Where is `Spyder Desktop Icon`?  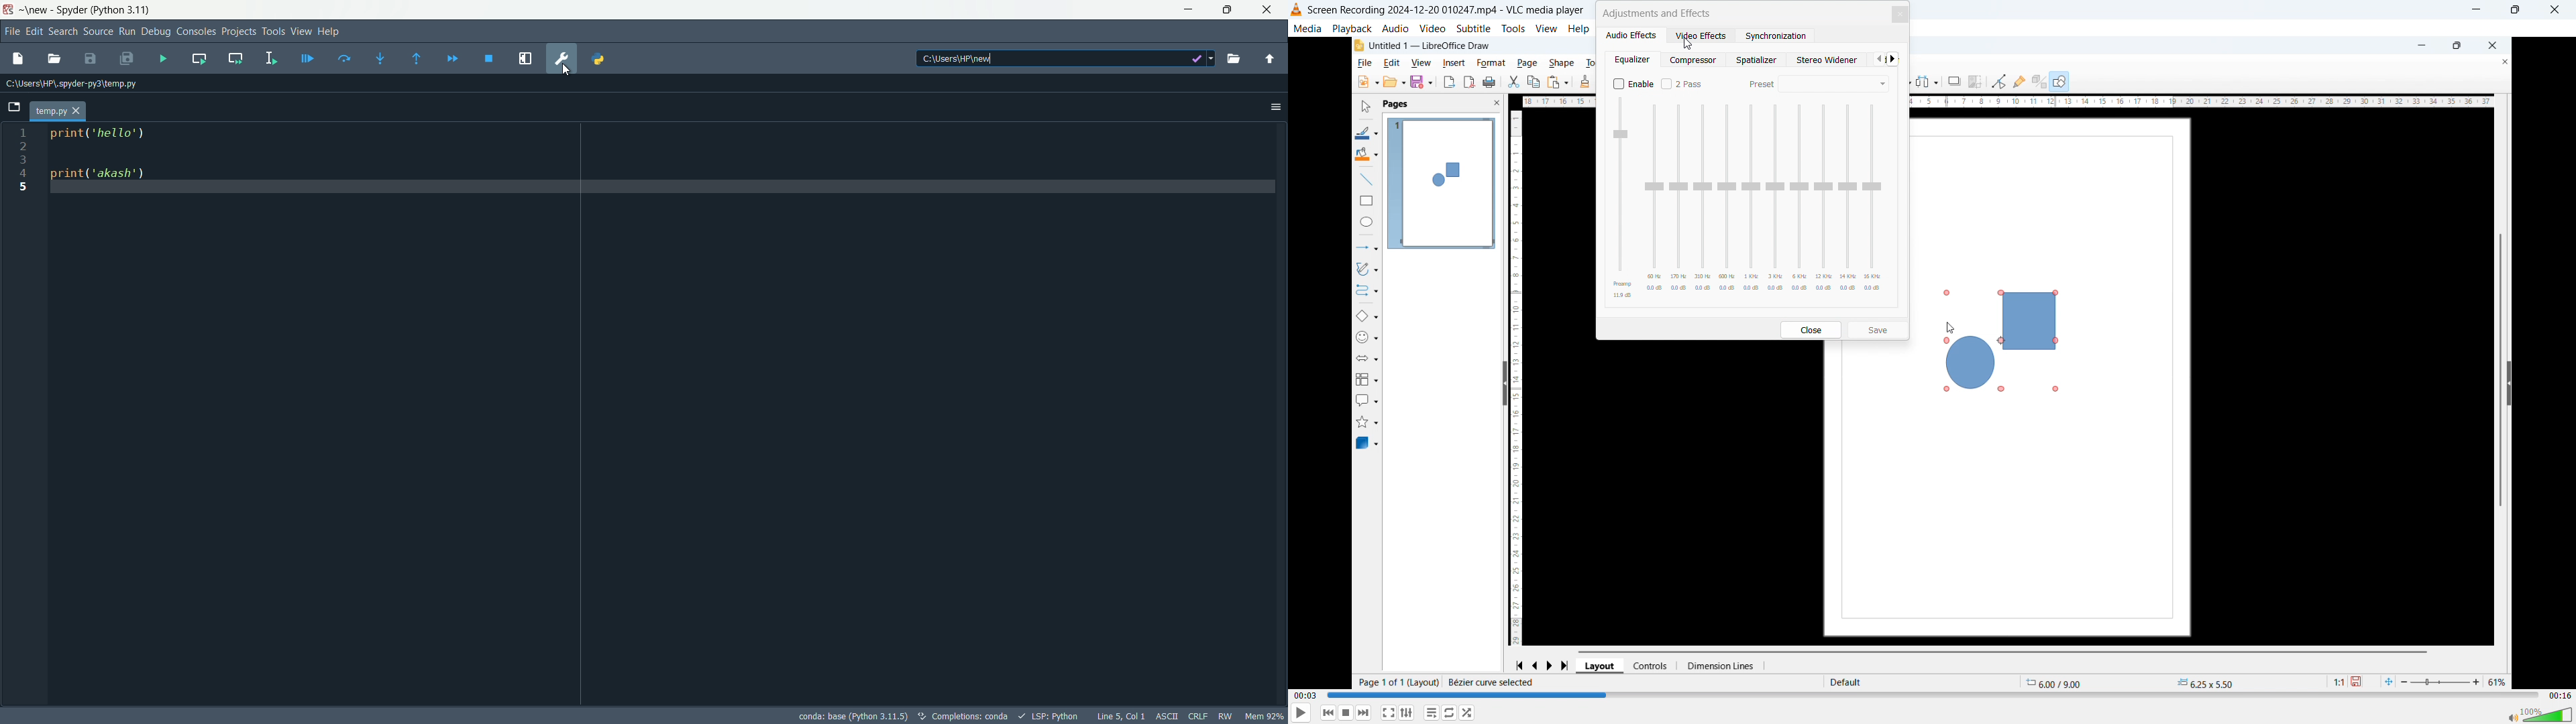
Spyder Desktop Icon is located at coordinates (9, 11).